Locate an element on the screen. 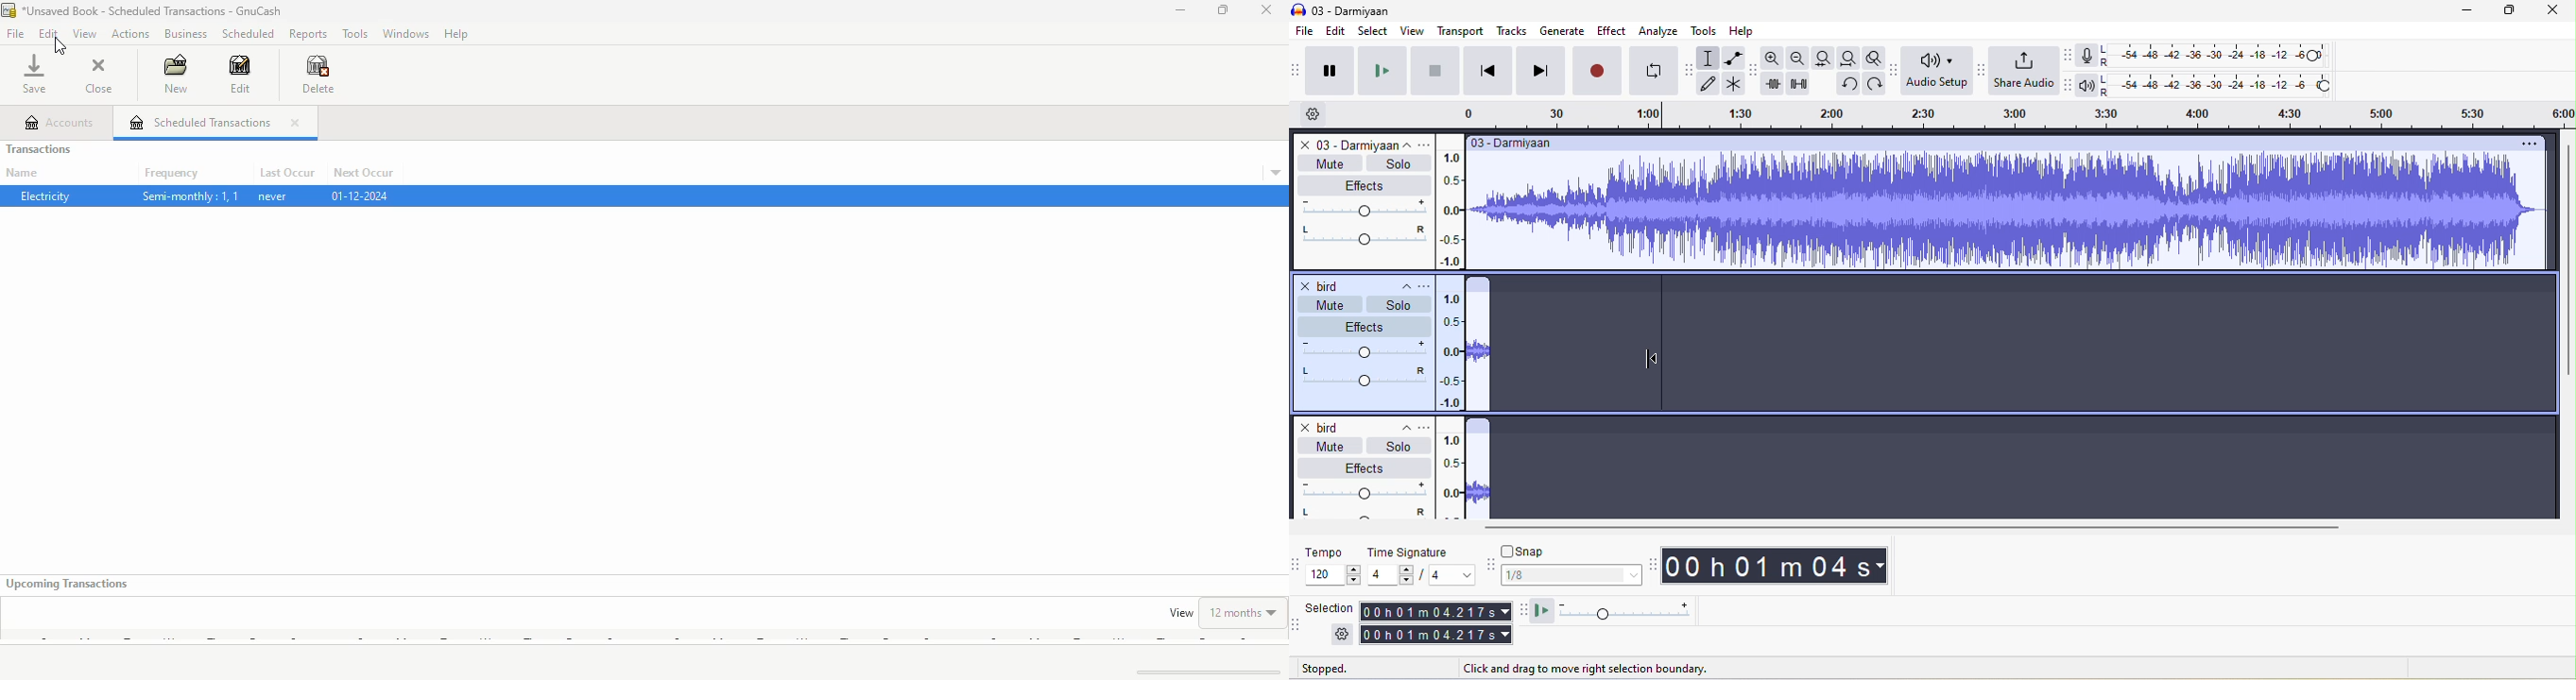 The height and width of the screenshot is (700, 2576). cursor is located at coordinates (1652, 359).